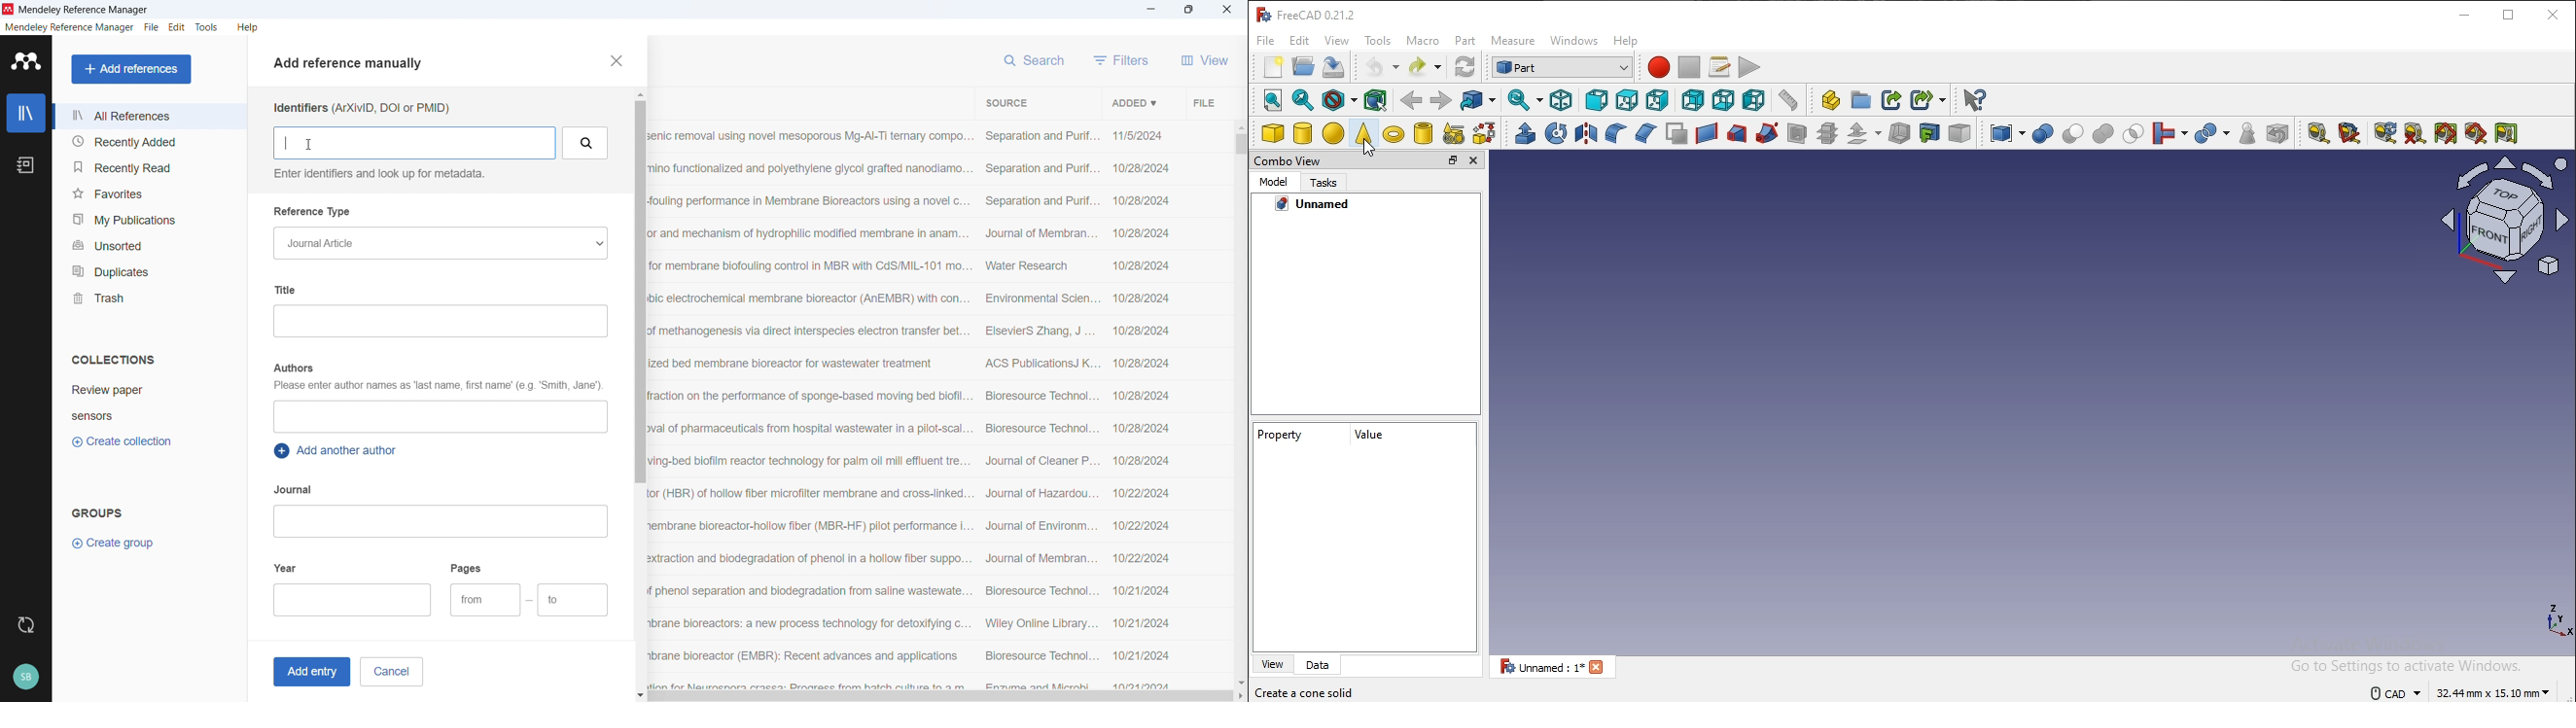  I want to click on loft, so click(1736, 132).